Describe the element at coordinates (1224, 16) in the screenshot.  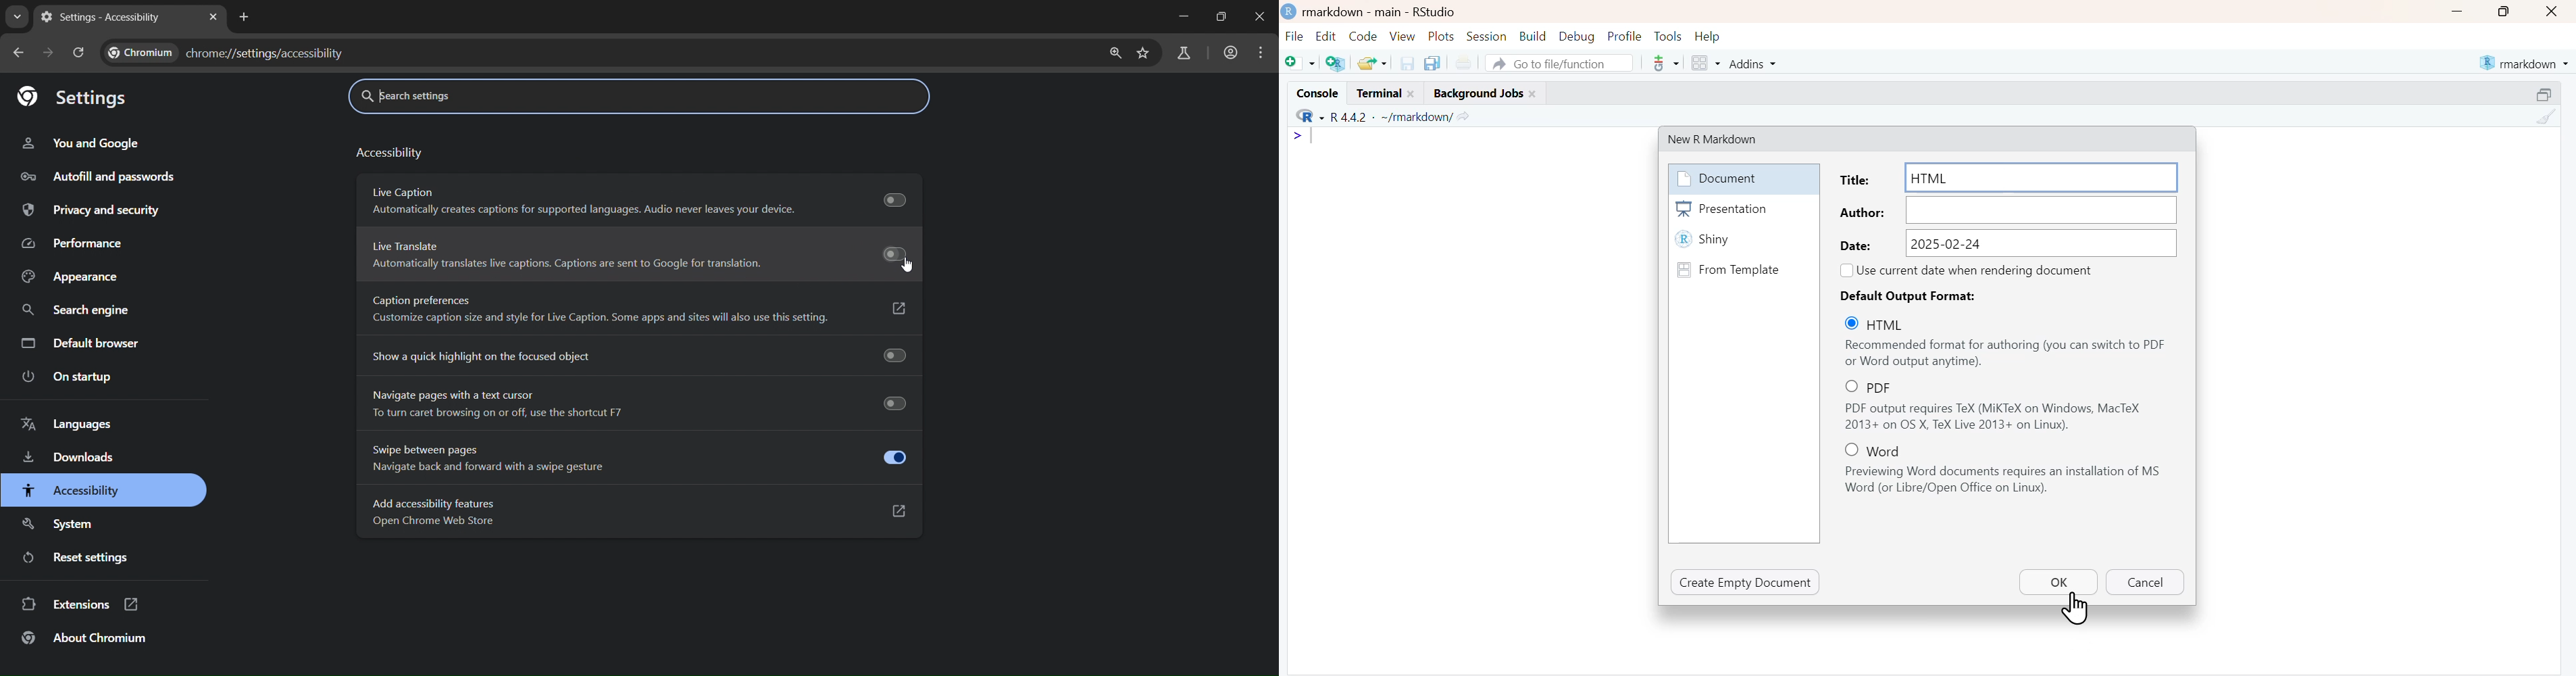
I see `restore down` at that location.